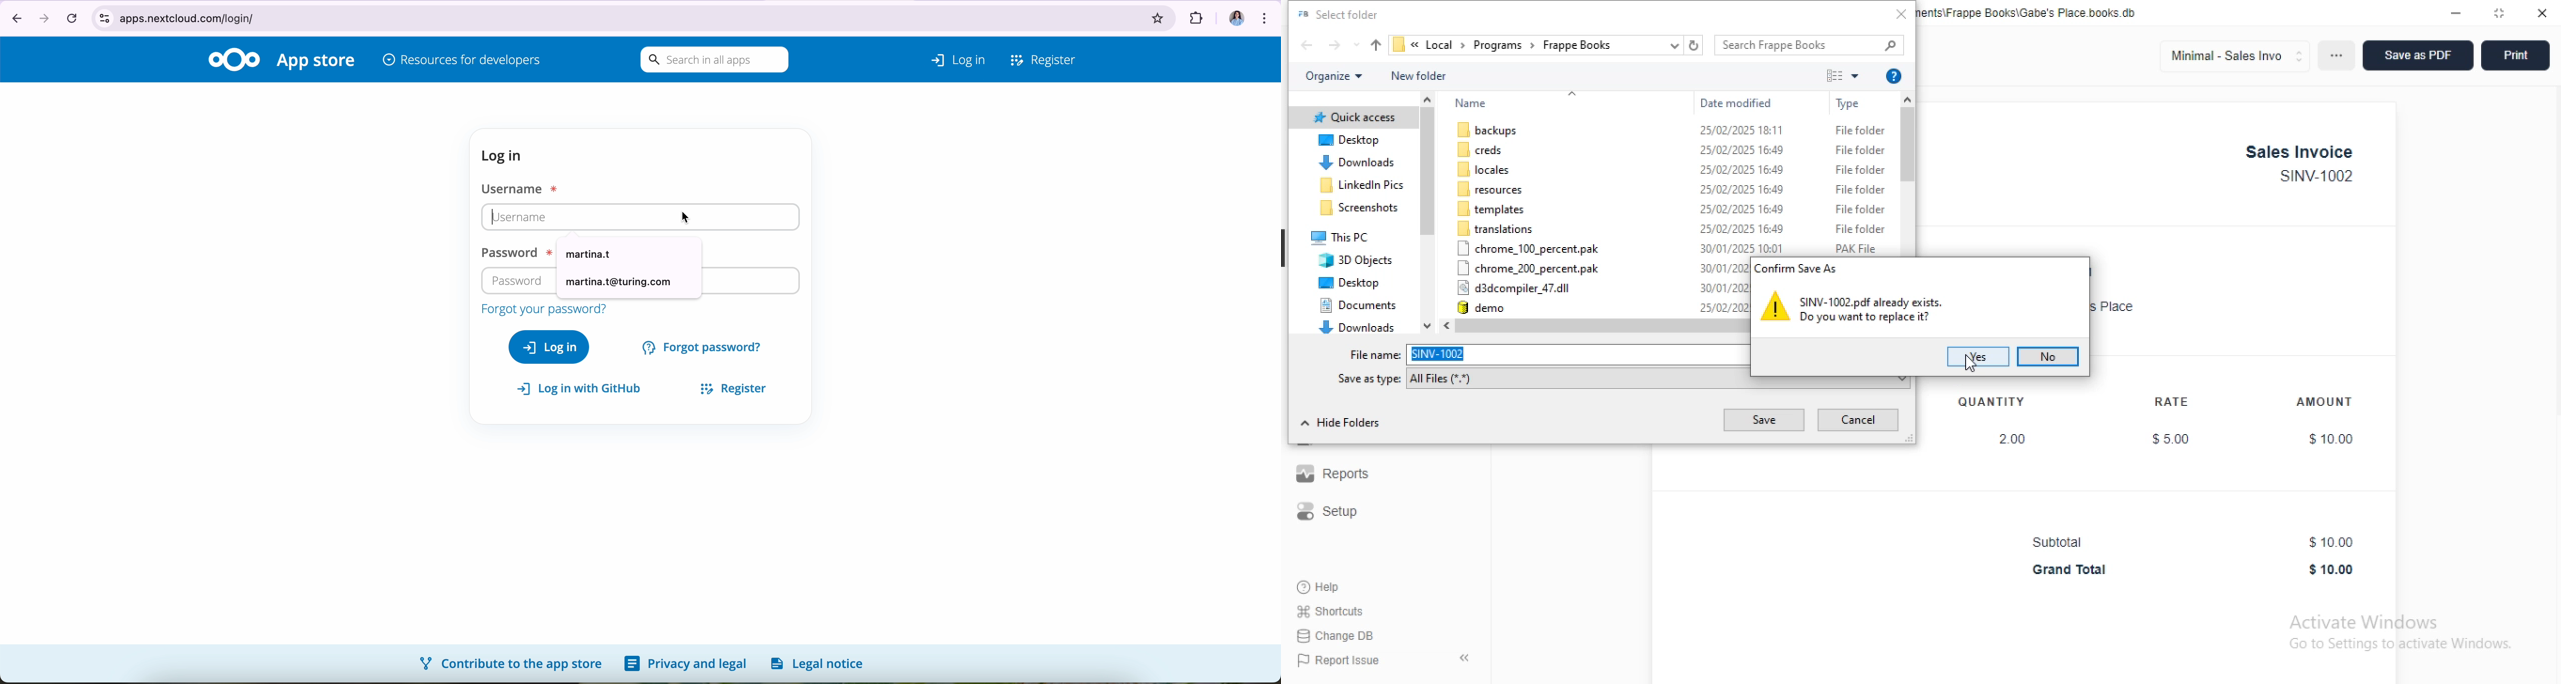  I want to click on legal notice, so click(820, 663).